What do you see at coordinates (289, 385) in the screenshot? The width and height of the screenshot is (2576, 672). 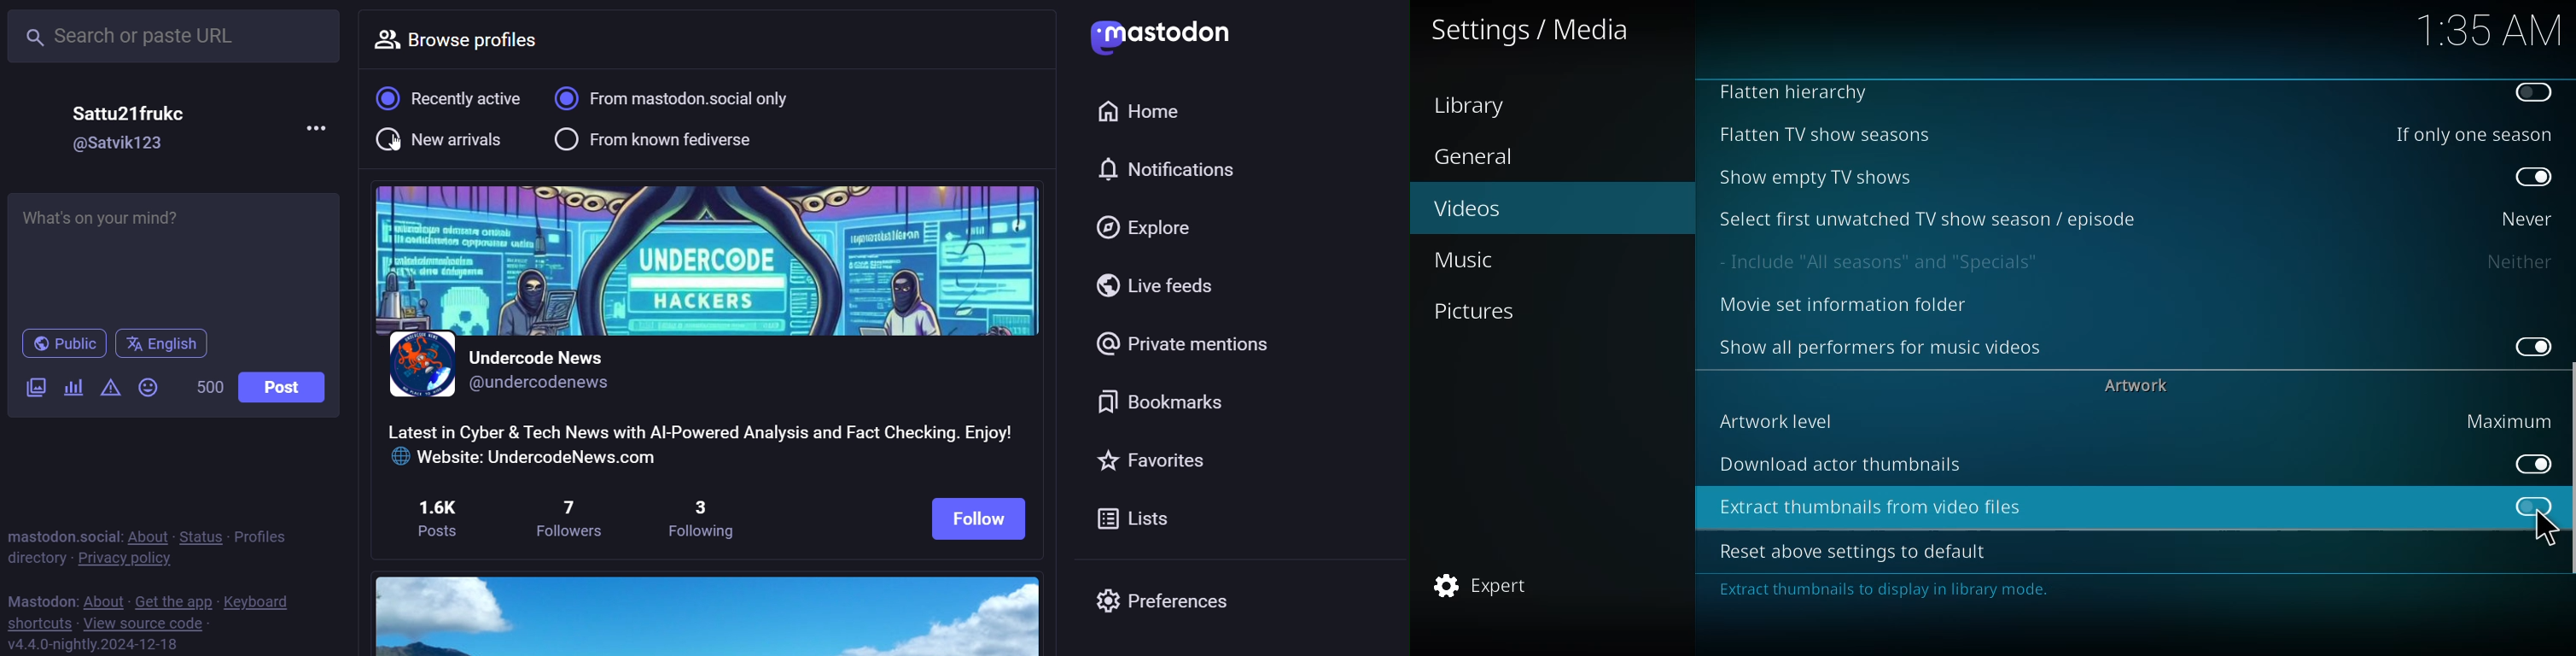 I see `post` at bounding box center [289, 385].